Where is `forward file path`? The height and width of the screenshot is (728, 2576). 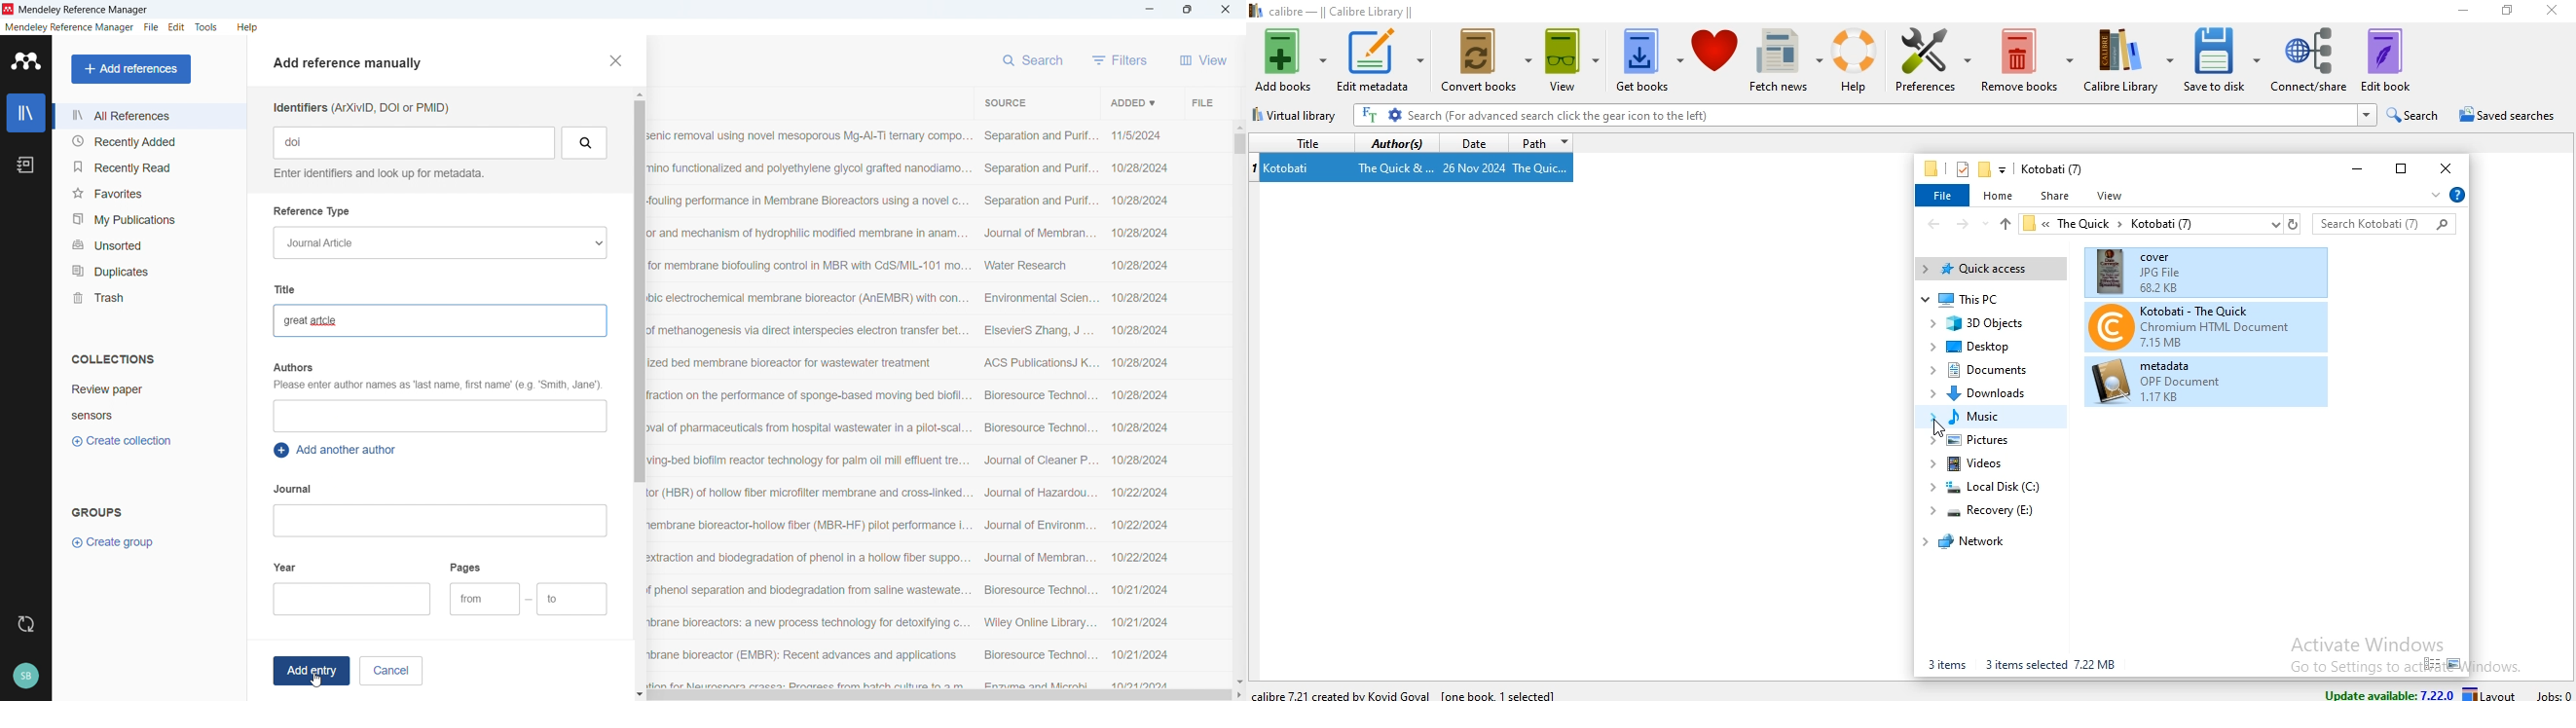
forward file path is located at coordinates (1965, 225).